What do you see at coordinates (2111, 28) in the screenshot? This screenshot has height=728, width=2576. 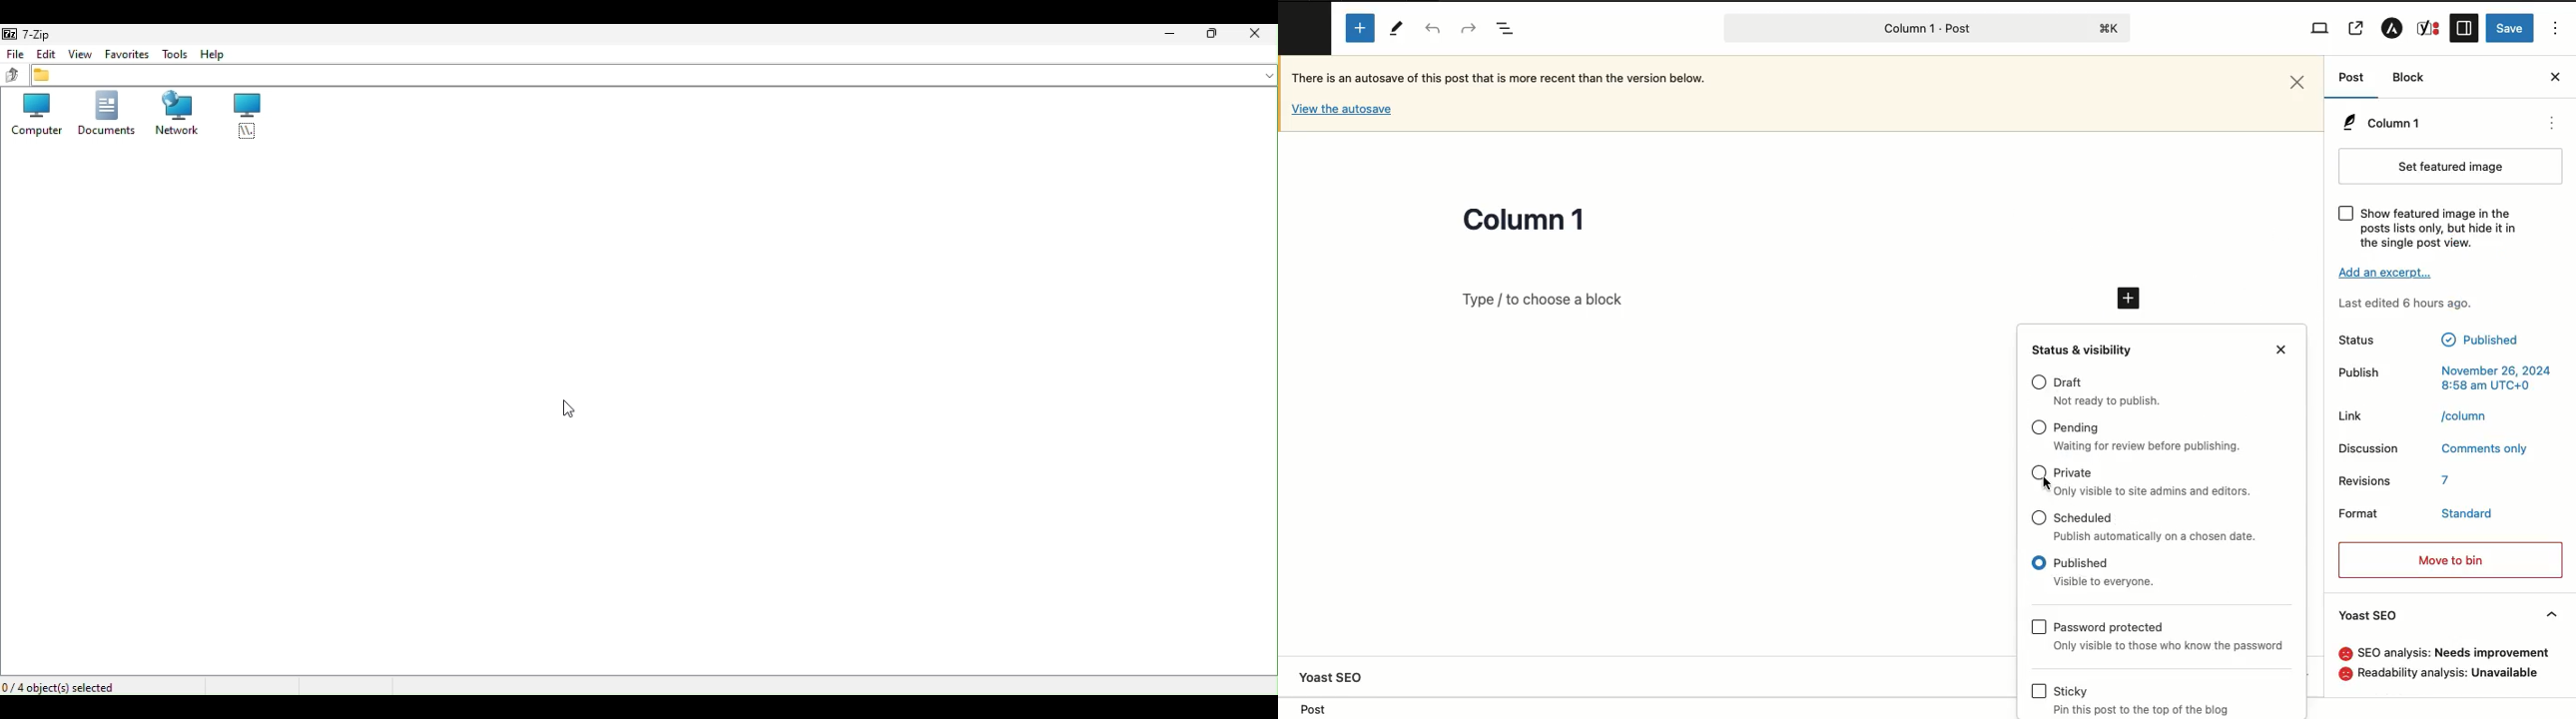 I see `command+K` at bounding box center [2111, 28].